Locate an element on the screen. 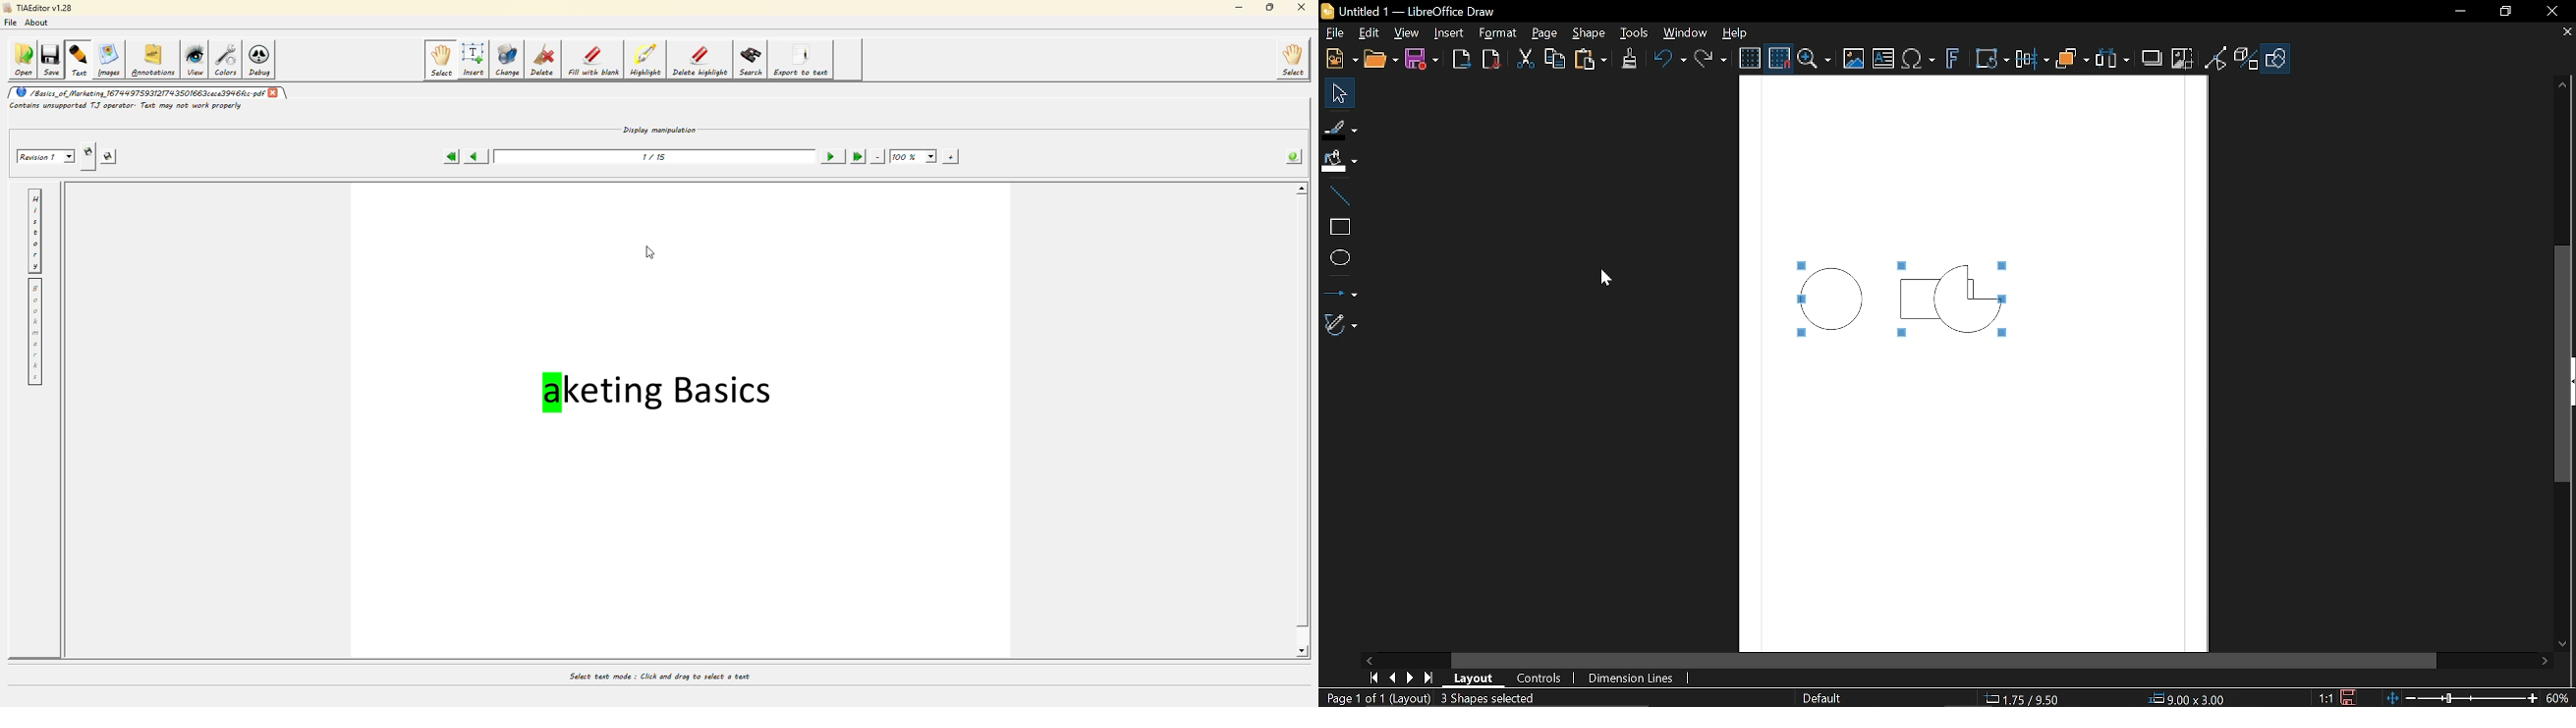 The width and height of the screenshot is (2576, 728). File is located at coordinates (1335, 35).